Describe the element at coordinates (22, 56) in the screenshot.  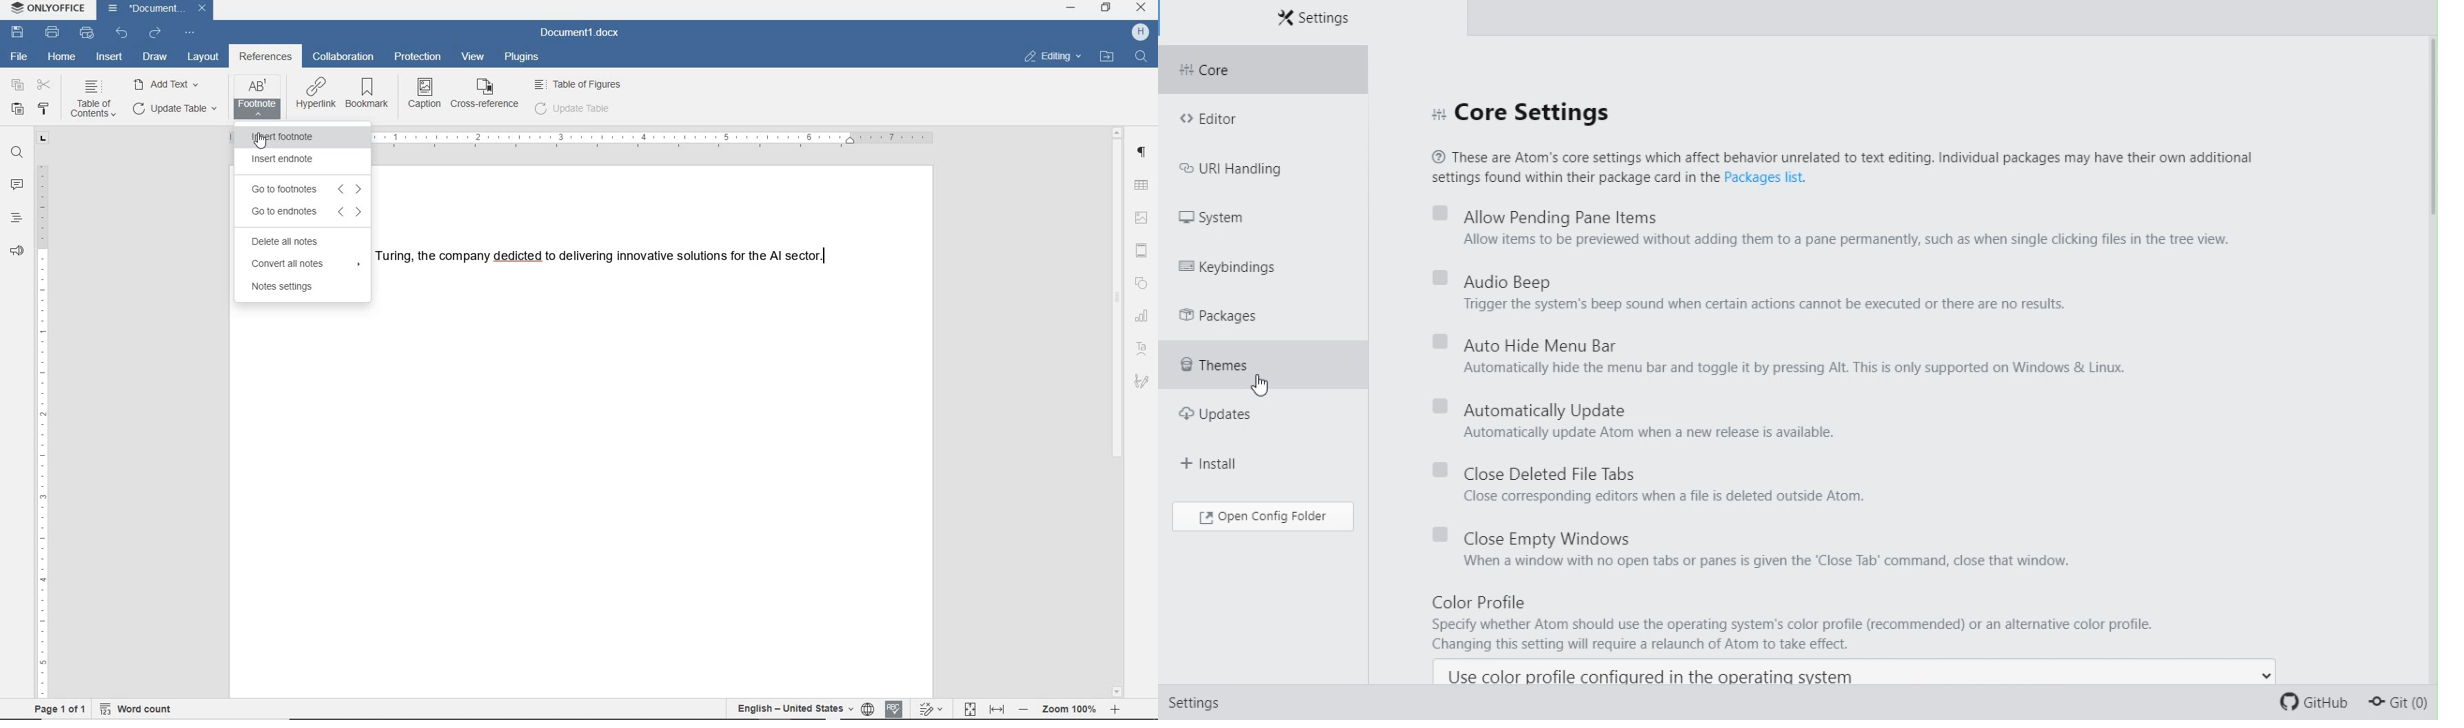
I see `file` at that location.